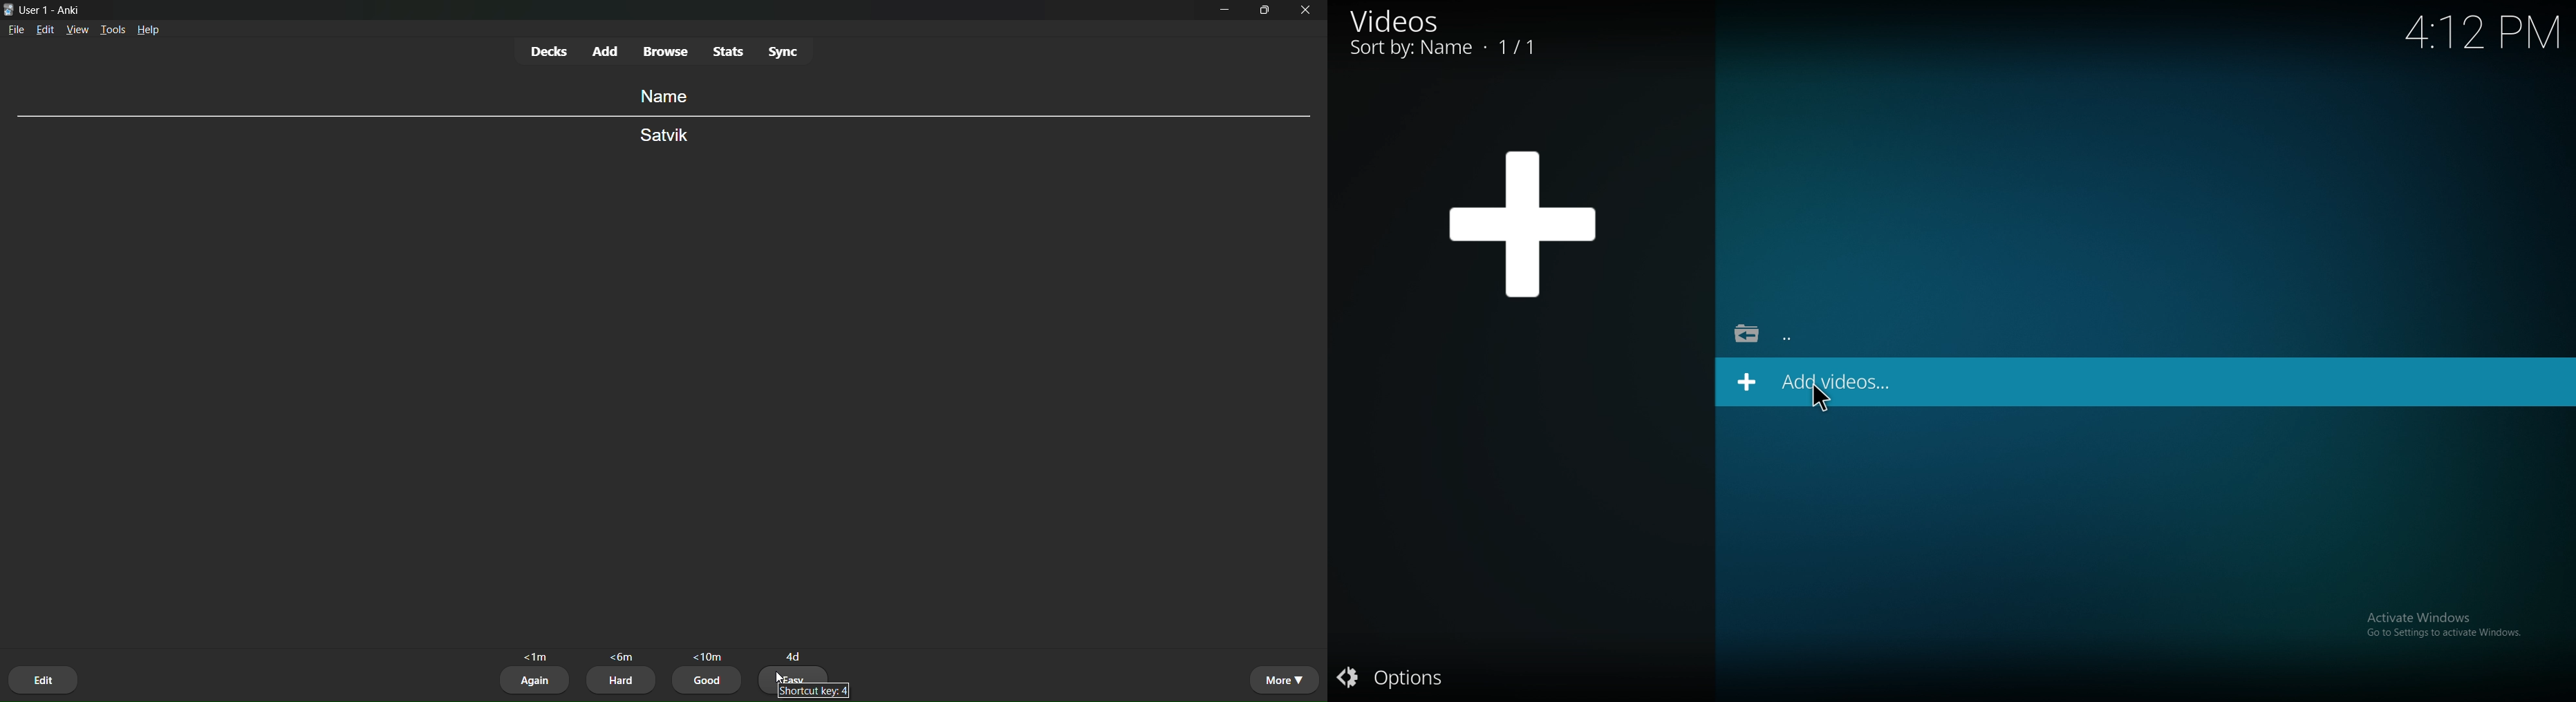  I want to click on options, so click(1406, 679).